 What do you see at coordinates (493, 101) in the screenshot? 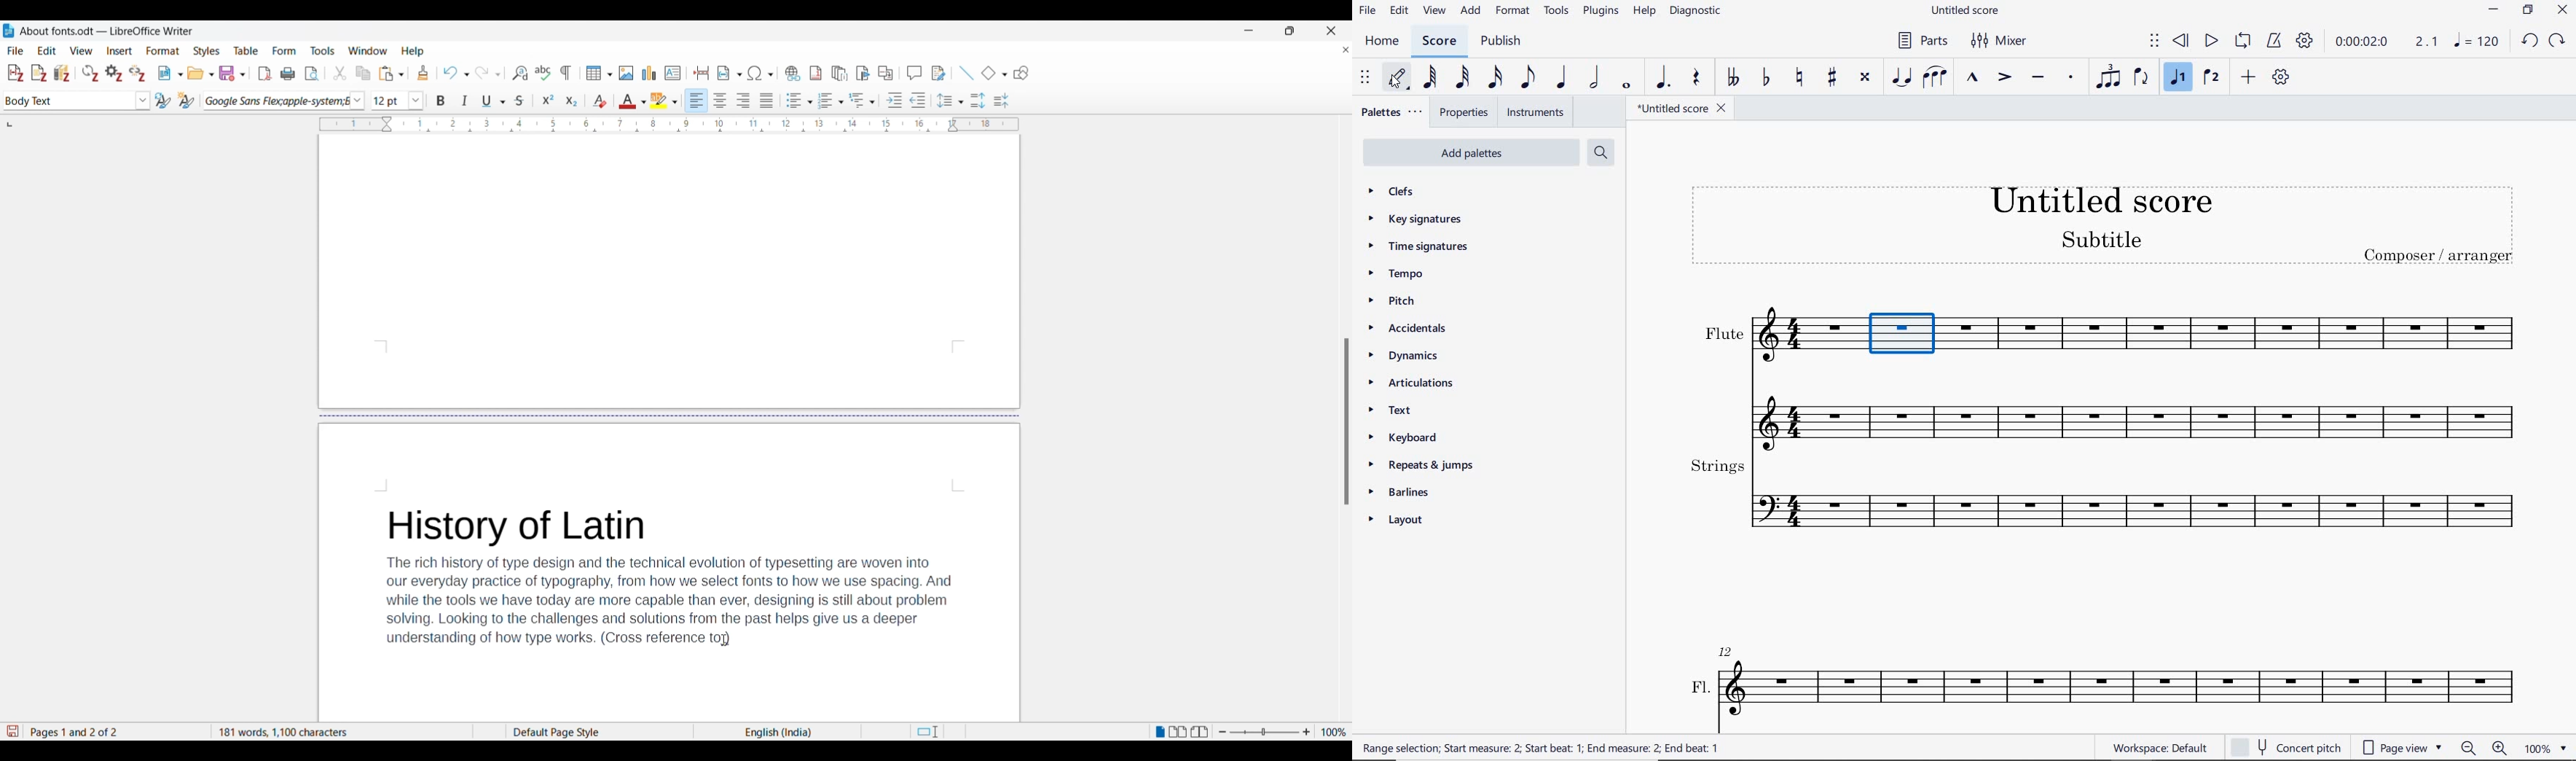
I see `Underline options` at bounding box center [493, 101].